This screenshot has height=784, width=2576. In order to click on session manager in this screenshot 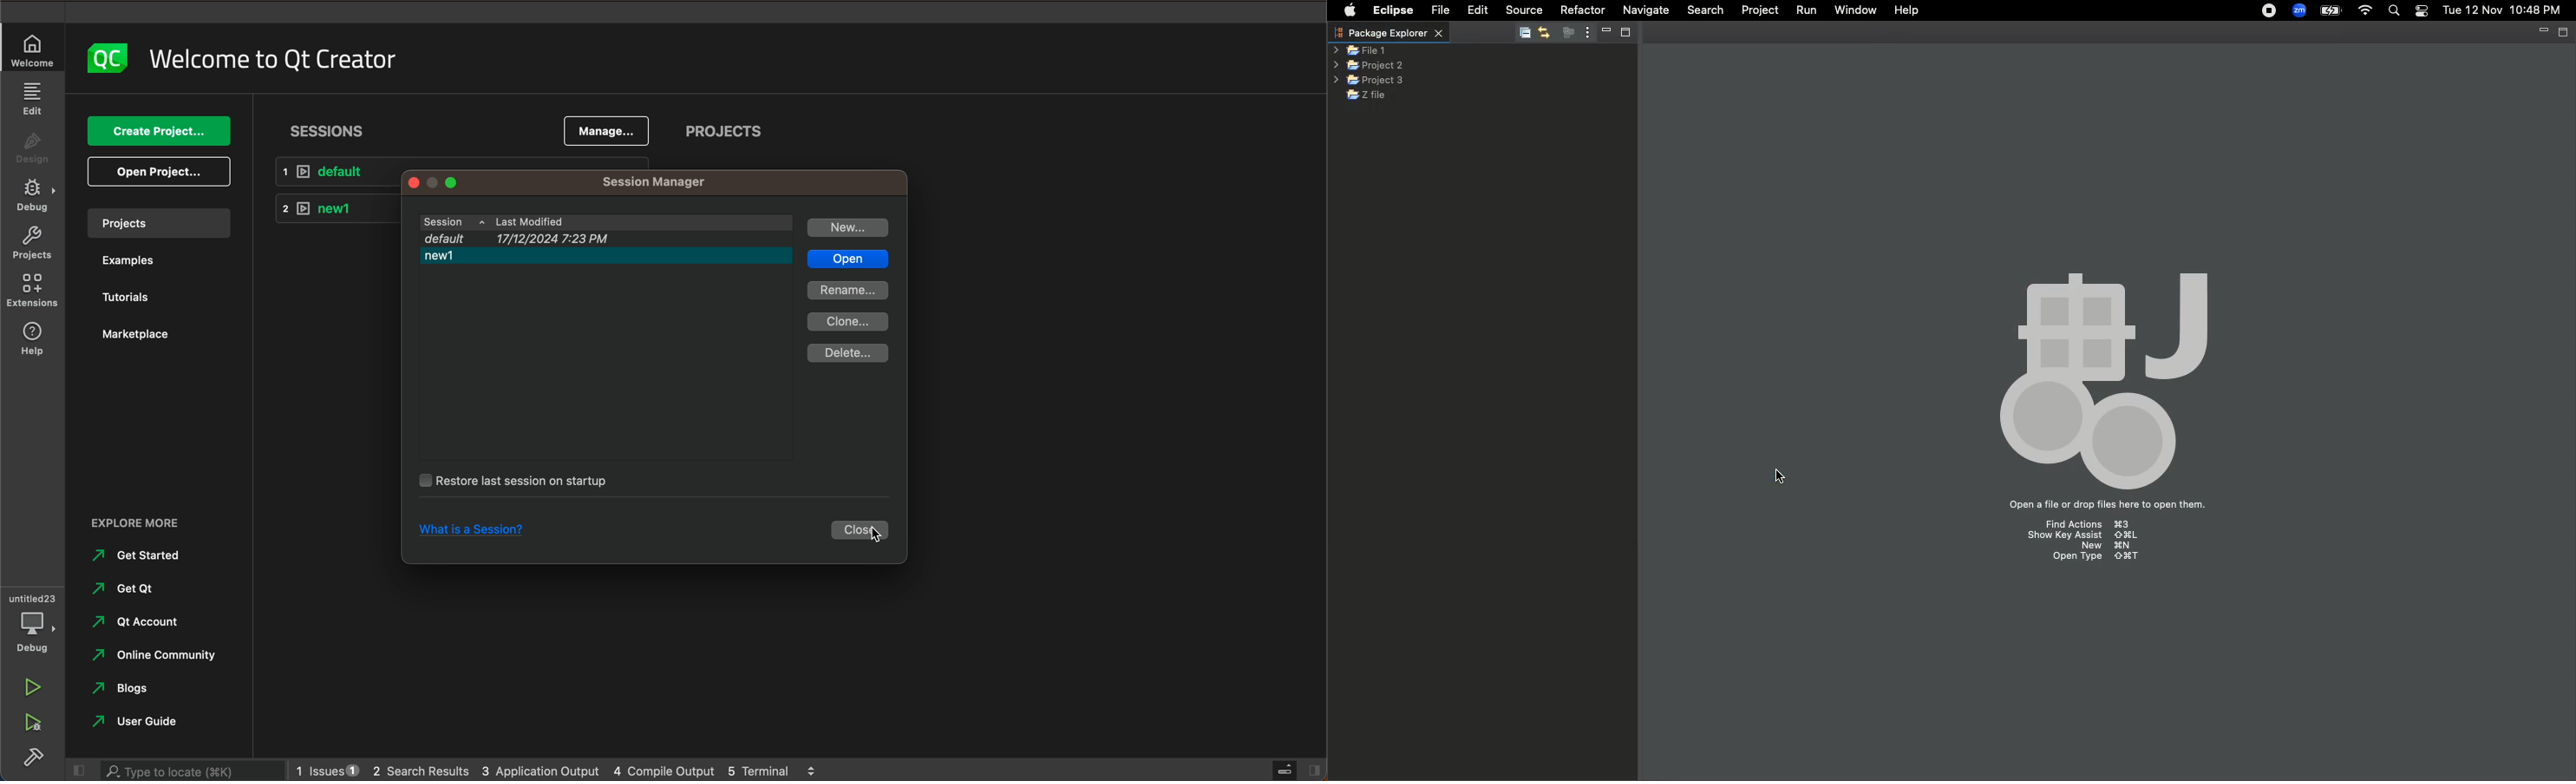, I will do `click(651, 183)`.